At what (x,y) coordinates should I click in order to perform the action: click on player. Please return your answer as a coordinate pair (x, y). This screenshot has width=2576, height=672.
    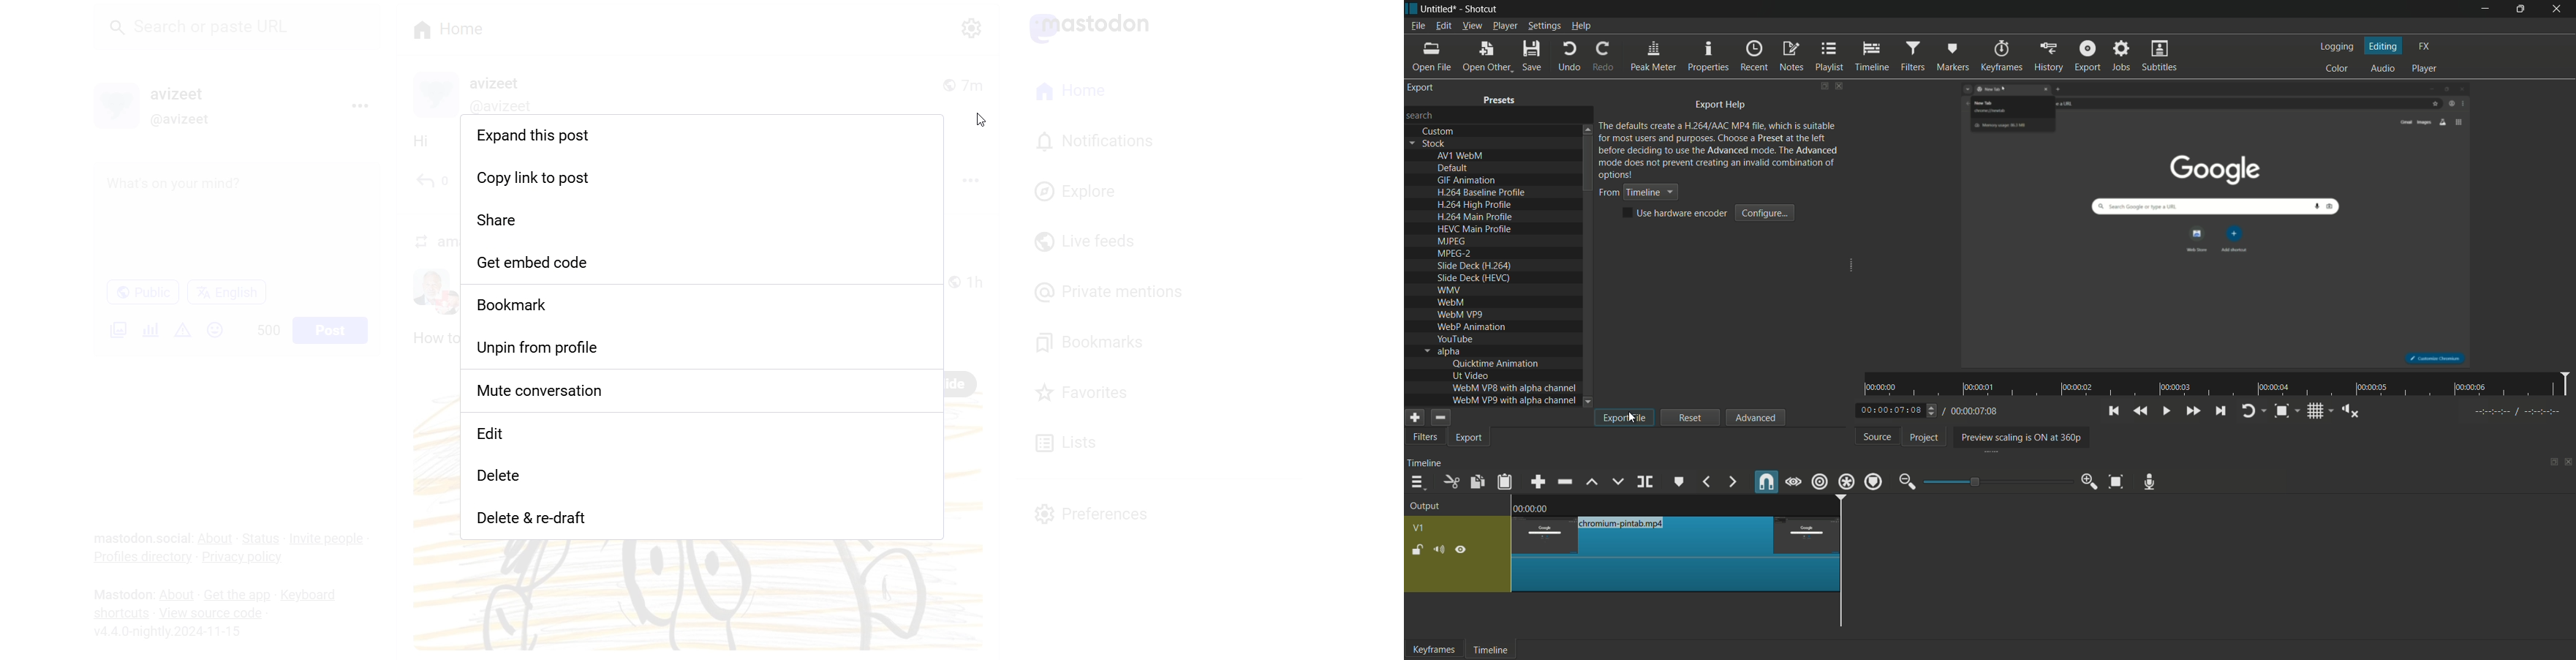
    Looking at the image, I should click on (2425, 67).